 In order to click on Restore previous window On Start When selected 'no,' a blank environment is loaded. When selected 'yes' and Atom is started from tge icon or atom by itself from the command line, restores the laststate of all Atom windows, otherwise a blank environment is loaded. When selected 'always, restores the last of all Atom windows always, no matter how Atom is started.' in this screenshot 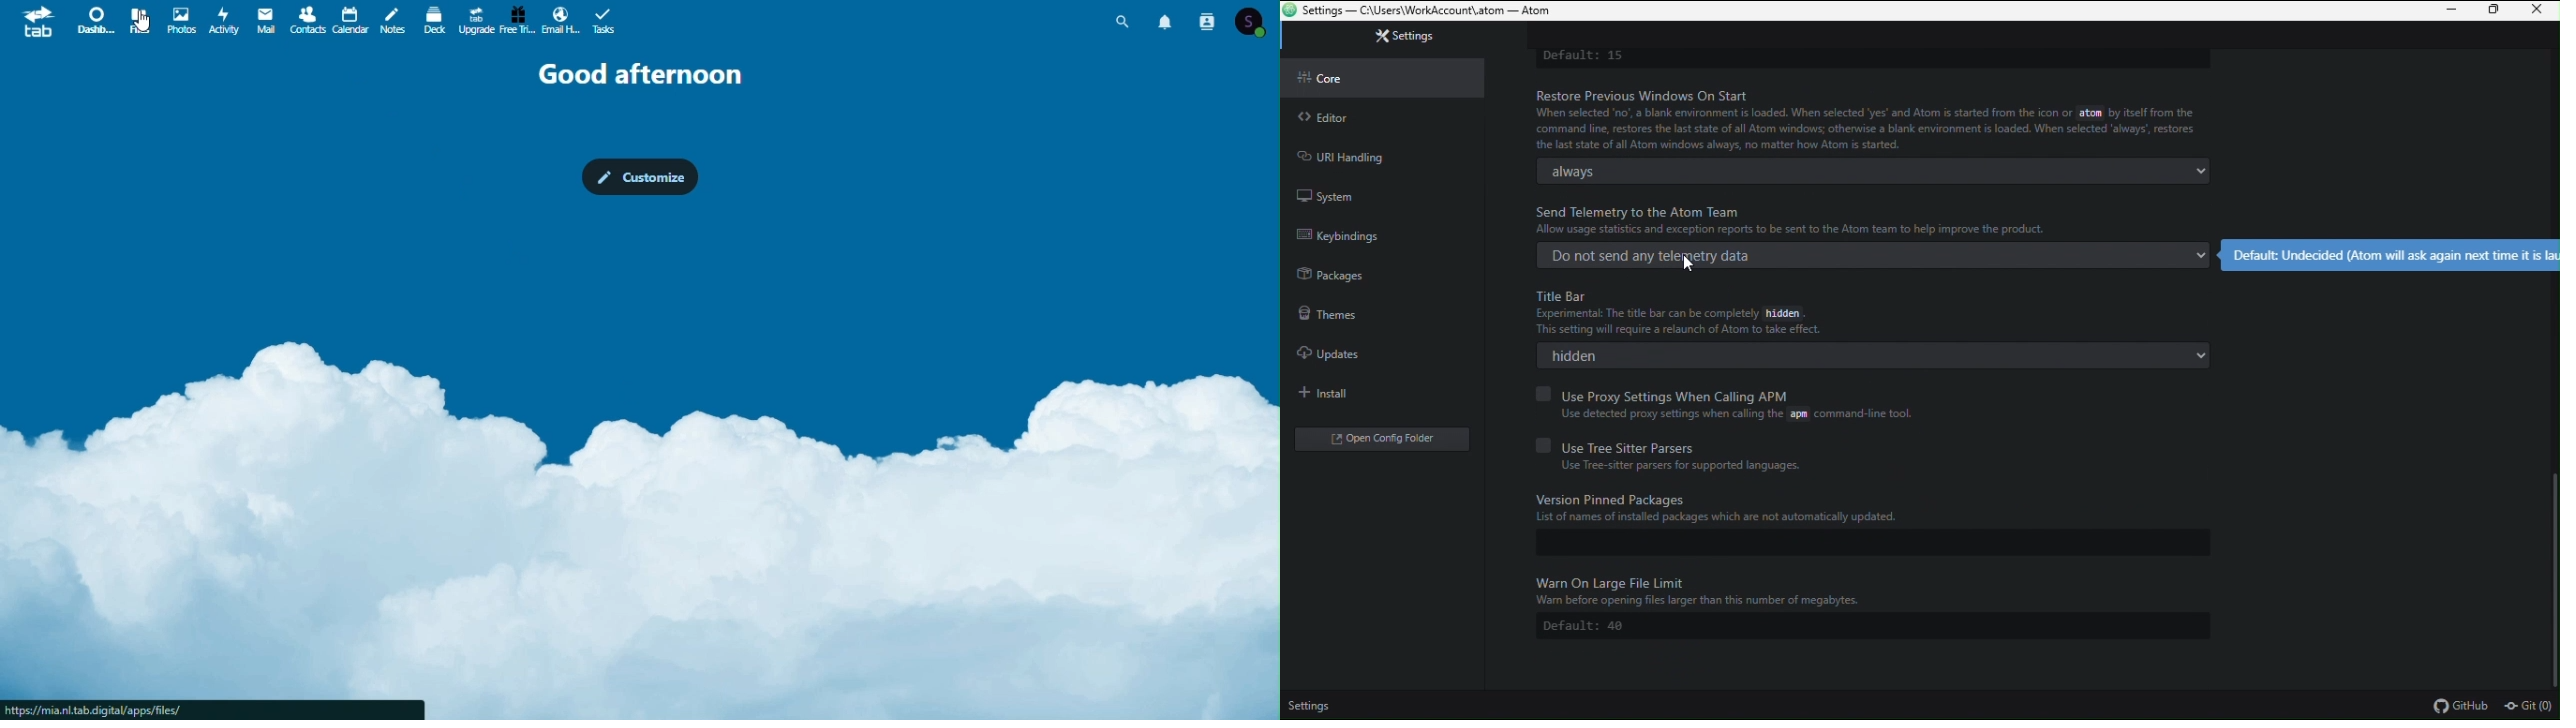, I will do `click(1879, 117)`.